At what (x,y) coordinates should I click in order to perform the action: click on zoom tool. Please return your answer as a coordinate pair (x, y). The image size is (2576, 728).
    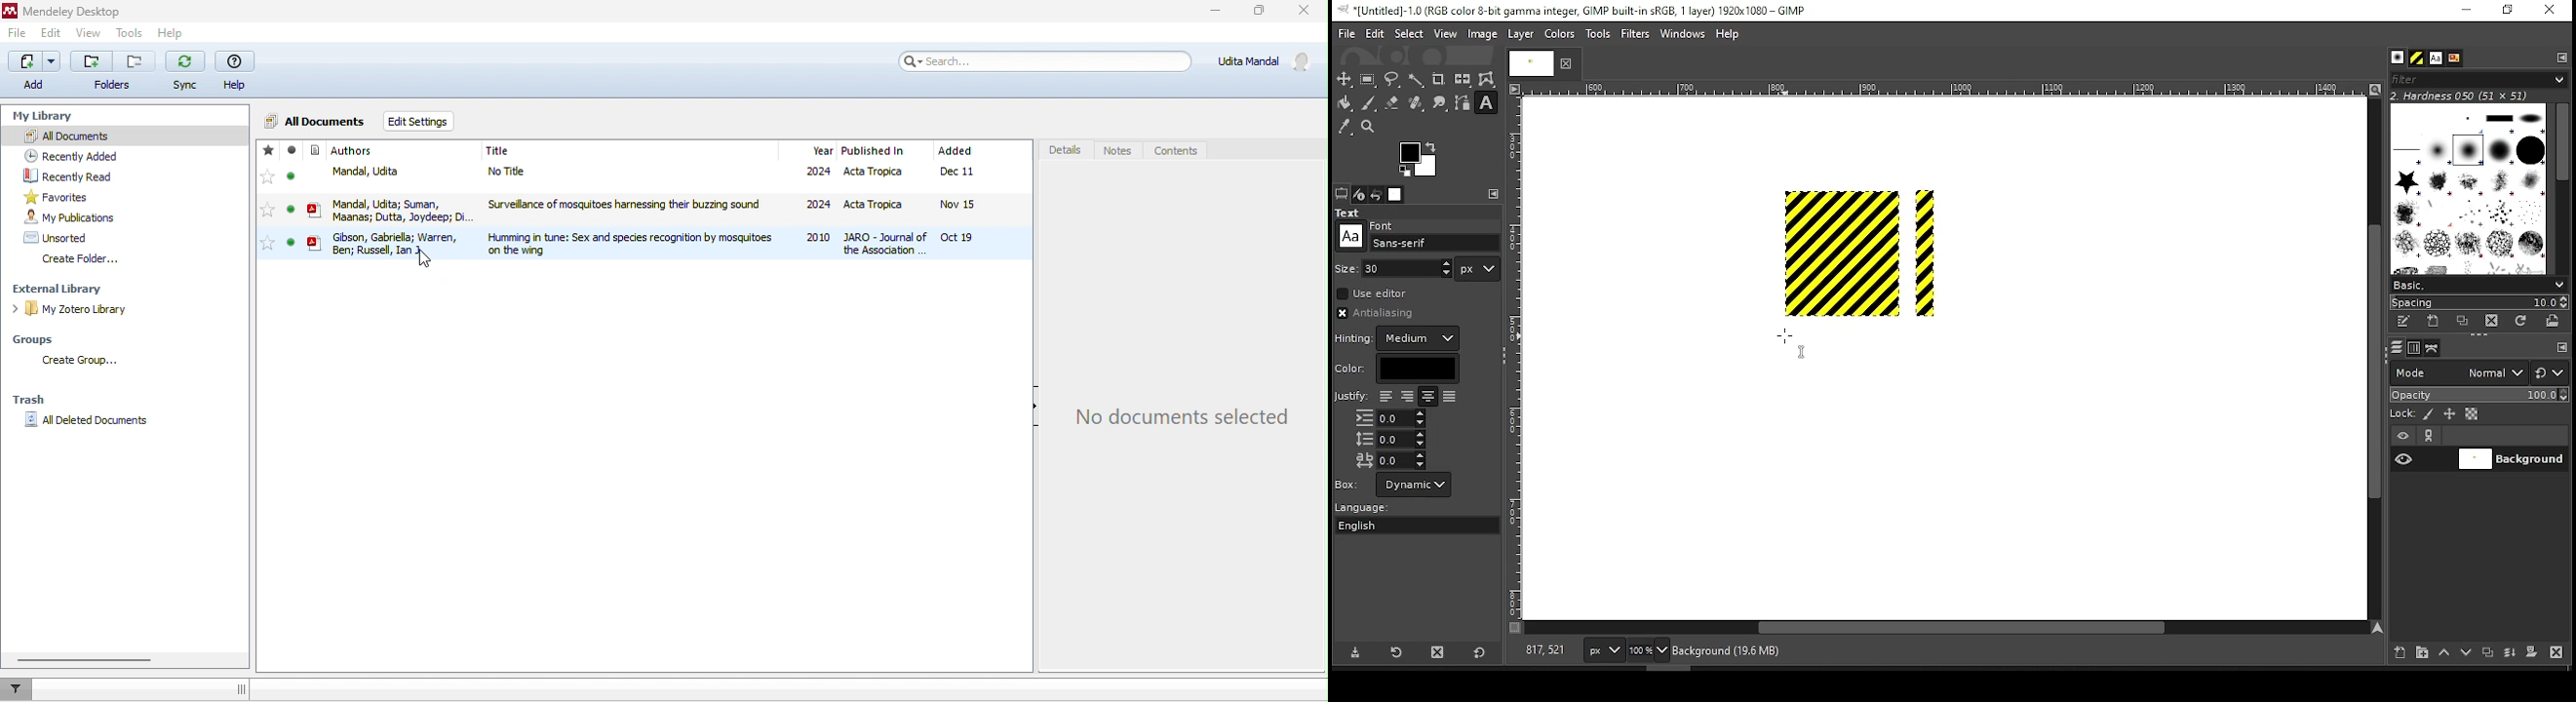
    Looking at the image, I should click on (1369, 128).